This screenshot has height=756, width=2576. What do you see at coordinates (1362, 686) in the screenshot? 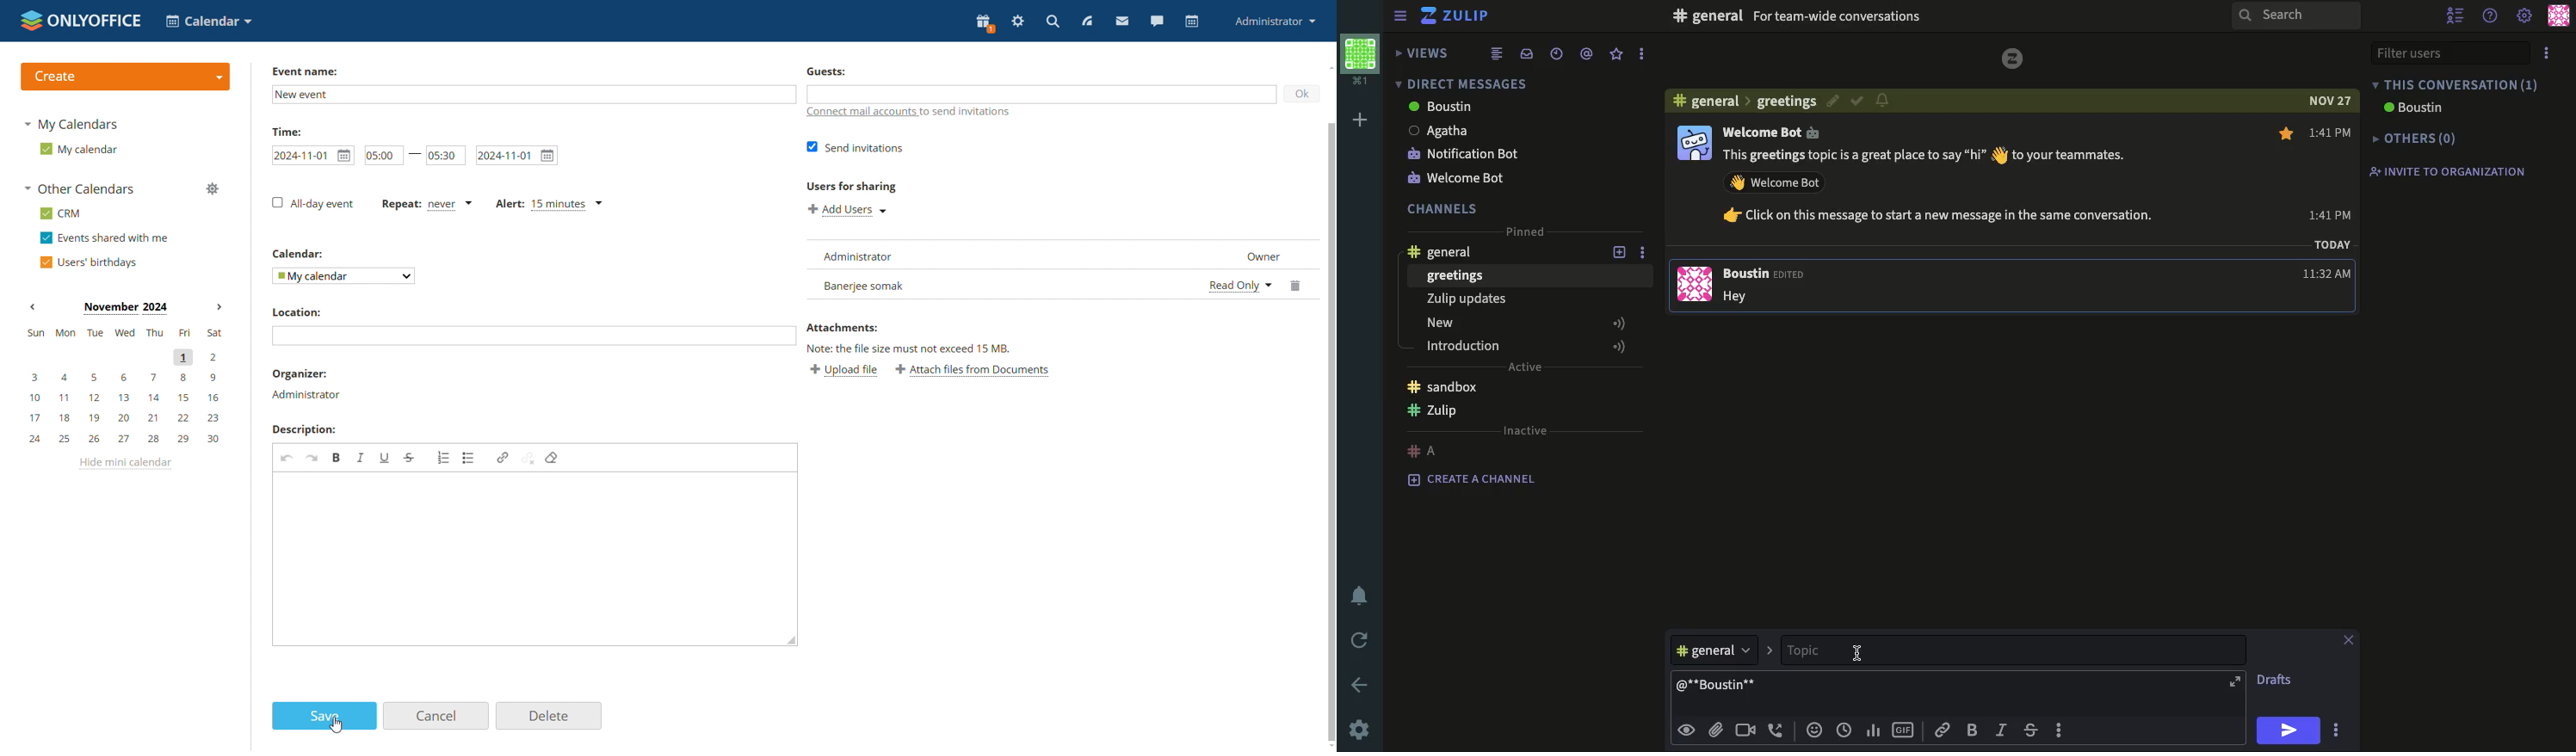
I see `back ` at bounding box center [1362, 686].